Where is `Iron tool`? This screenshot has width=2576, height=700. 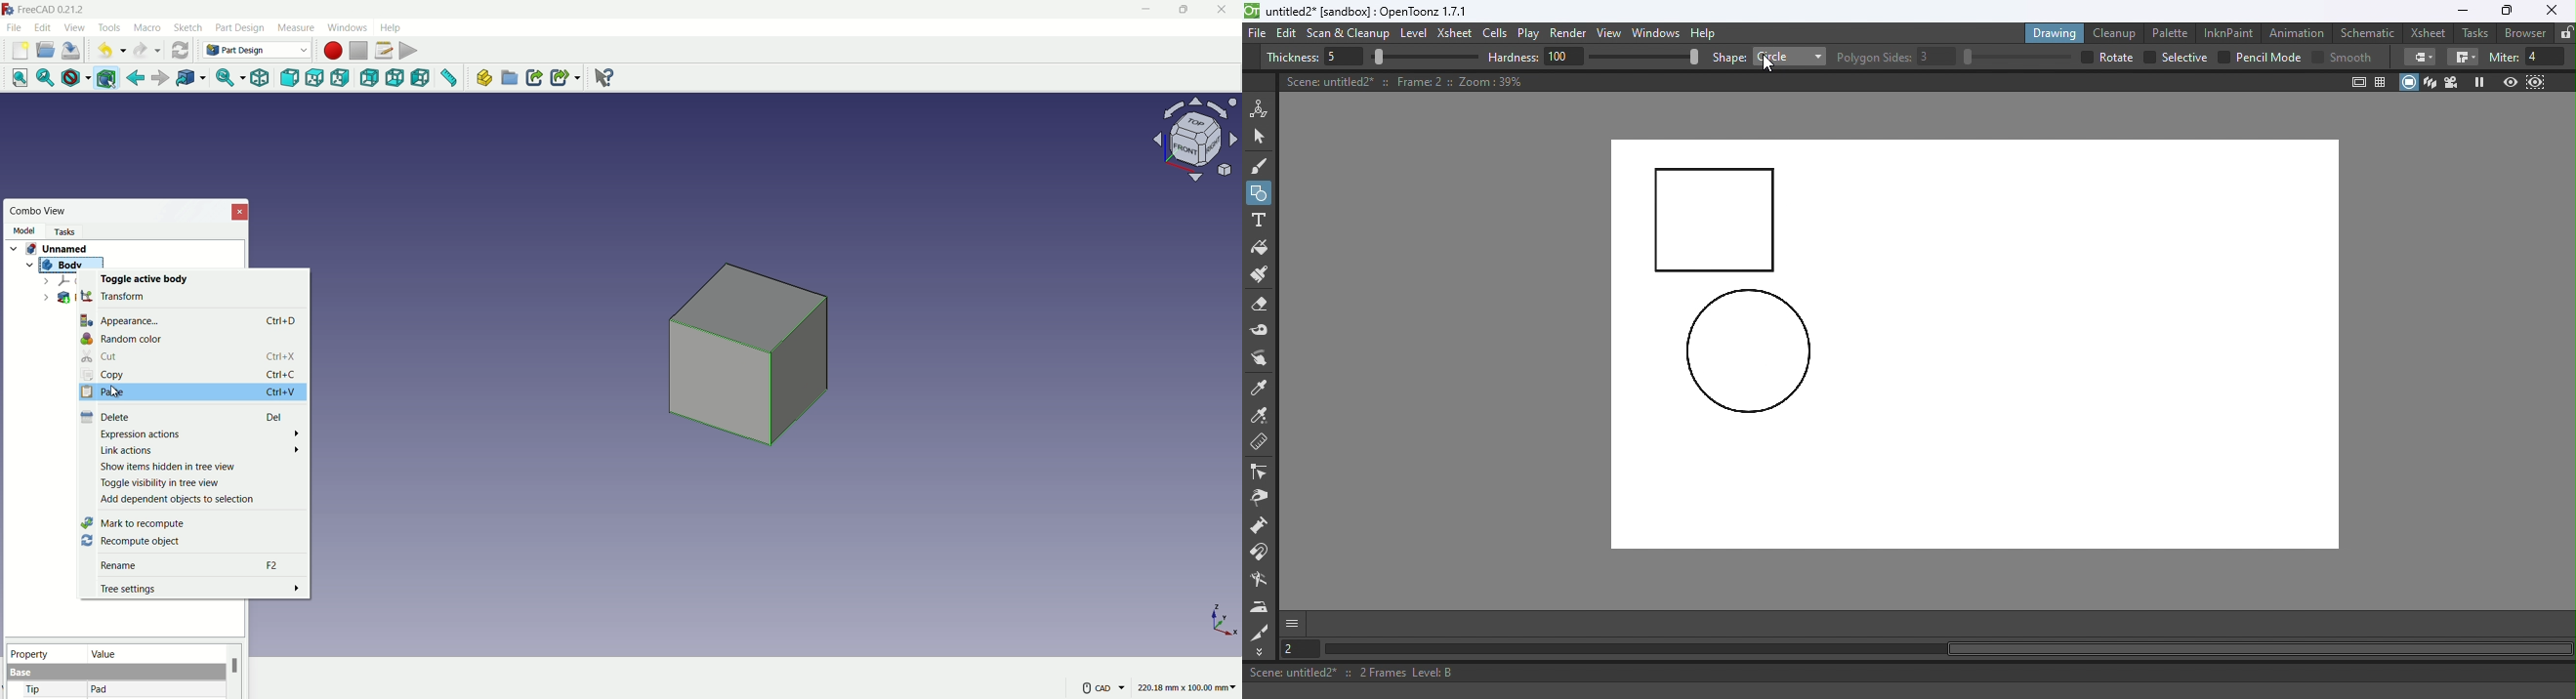 Iron tool is located at coordinates (1262, 606).